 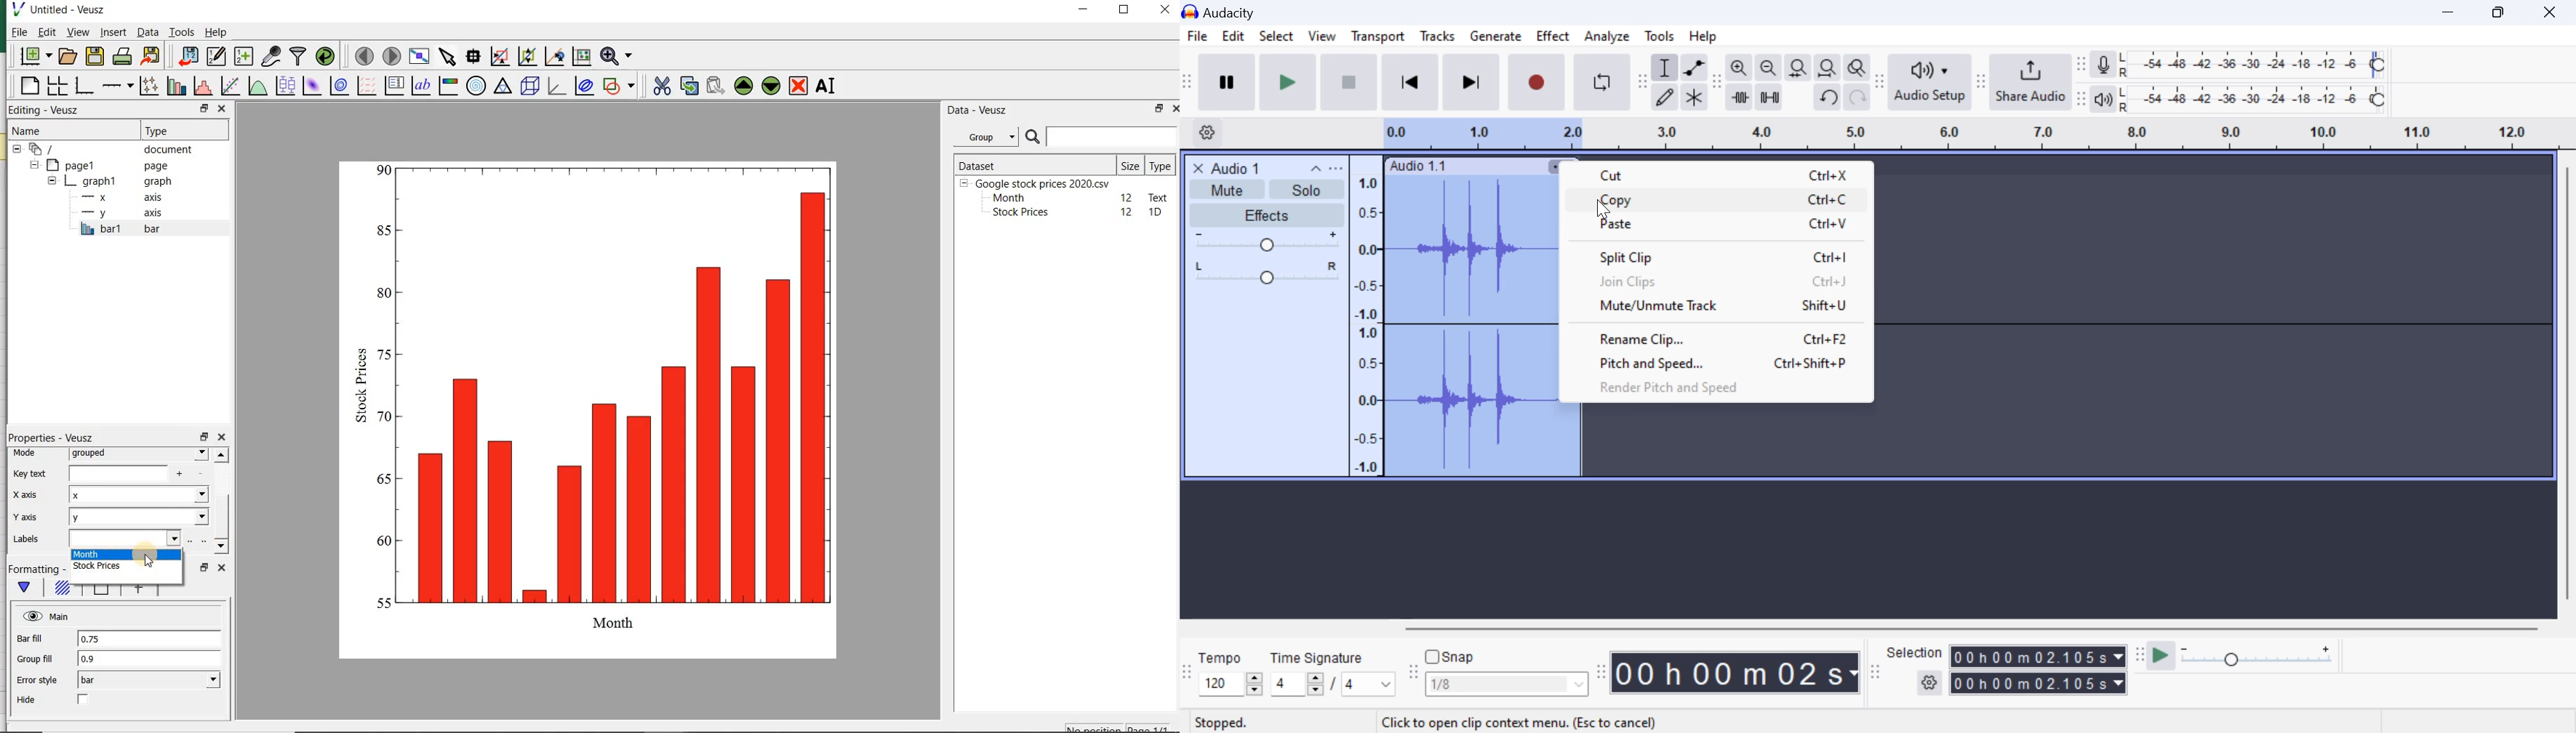 I want to click on Settings, so click(x=1209, y=132).